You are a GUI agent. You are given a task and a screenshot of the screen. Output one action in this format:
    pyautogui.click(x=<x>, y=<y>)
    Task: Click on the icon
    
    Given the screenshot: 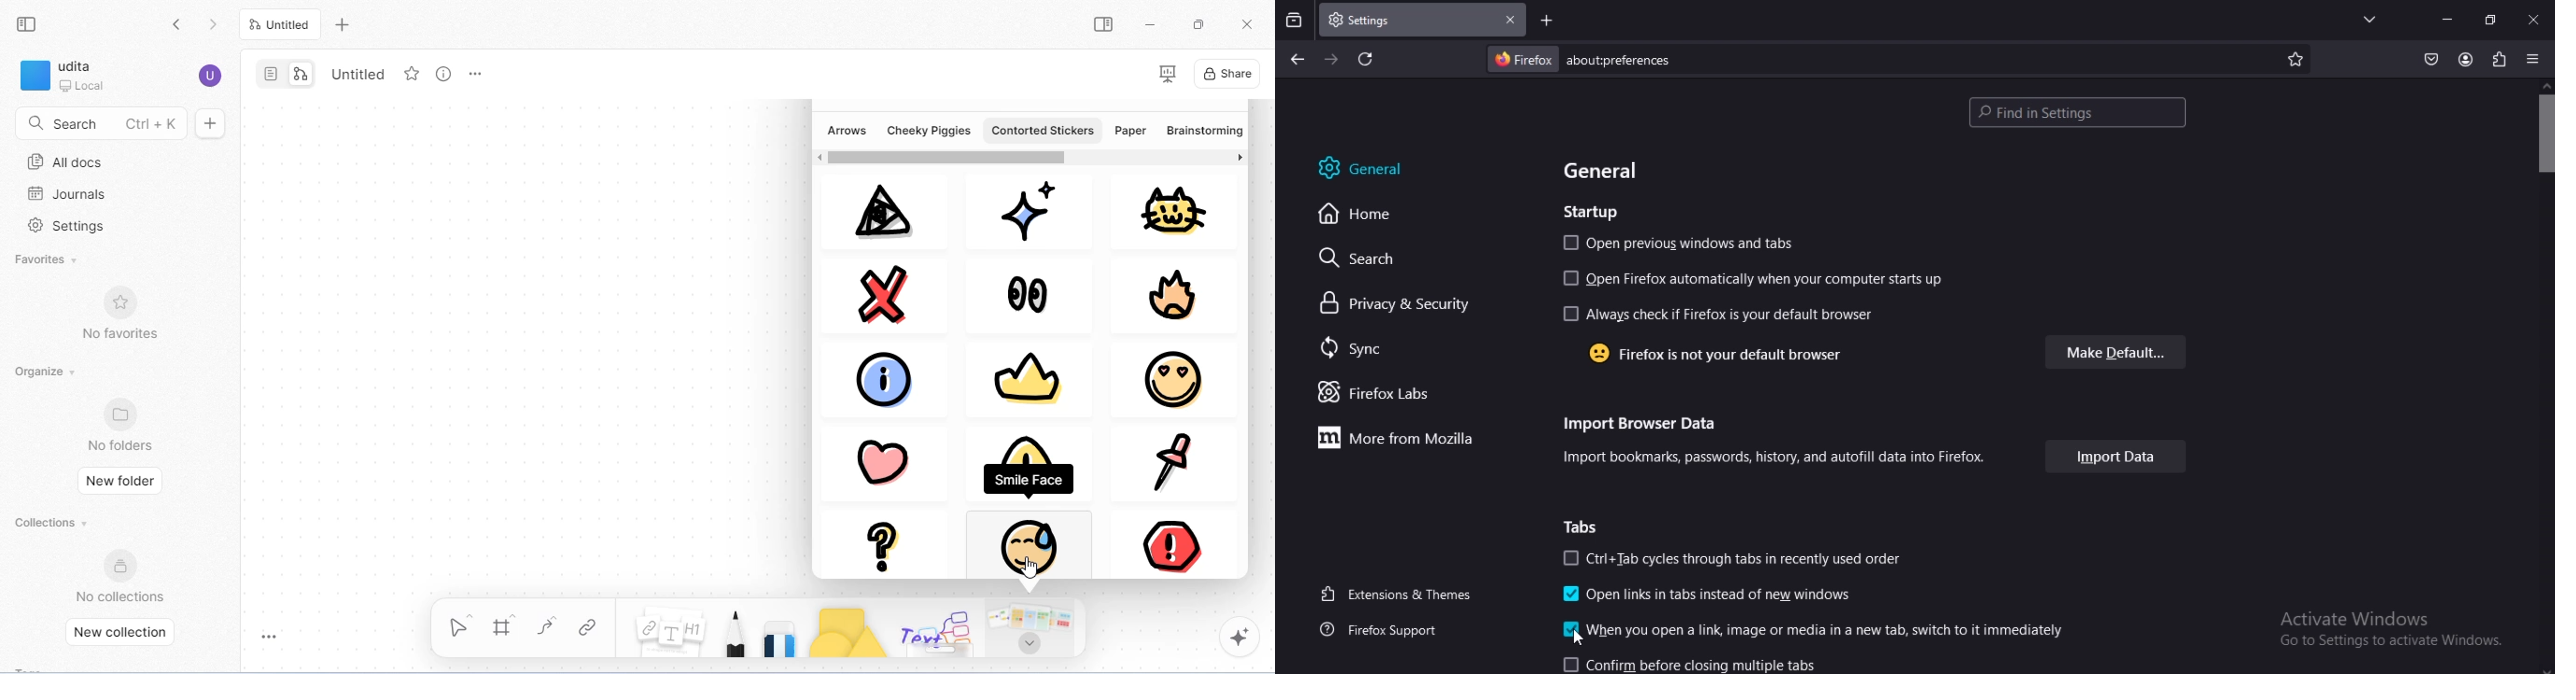 What is the action you would take?
    pyautogui.click(x=1571, y=630)
    